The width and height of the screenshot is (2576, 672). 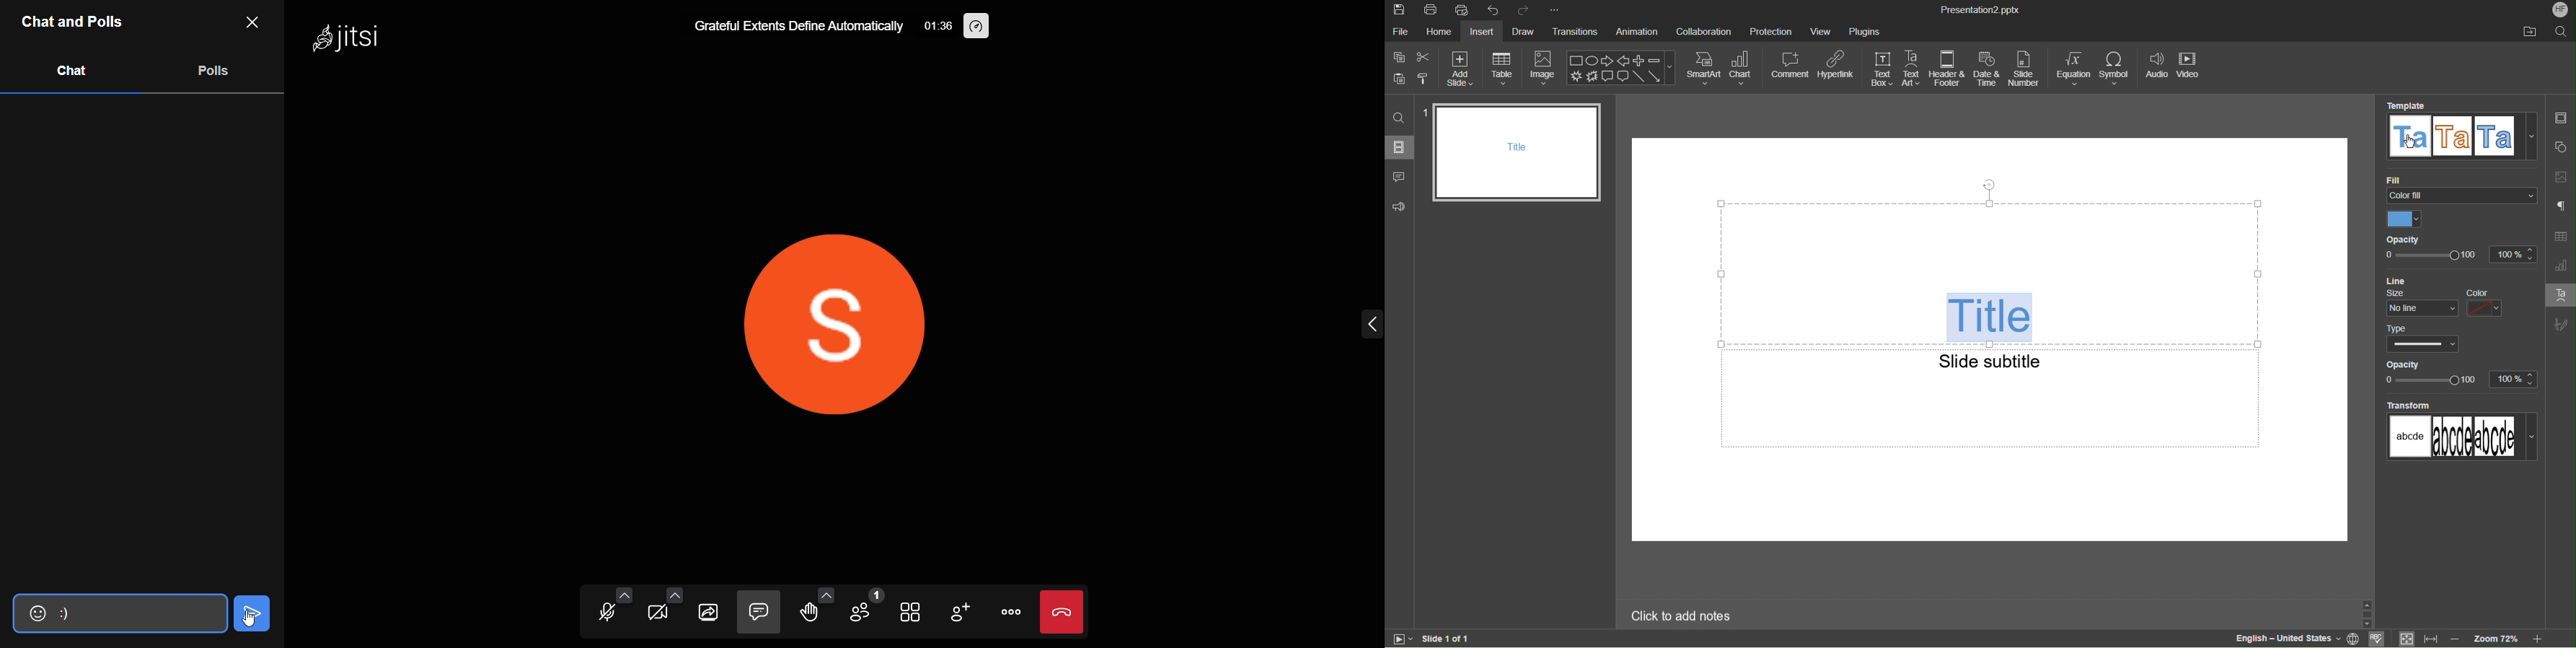 I want to click on Type, so click(x=2420, y=336).